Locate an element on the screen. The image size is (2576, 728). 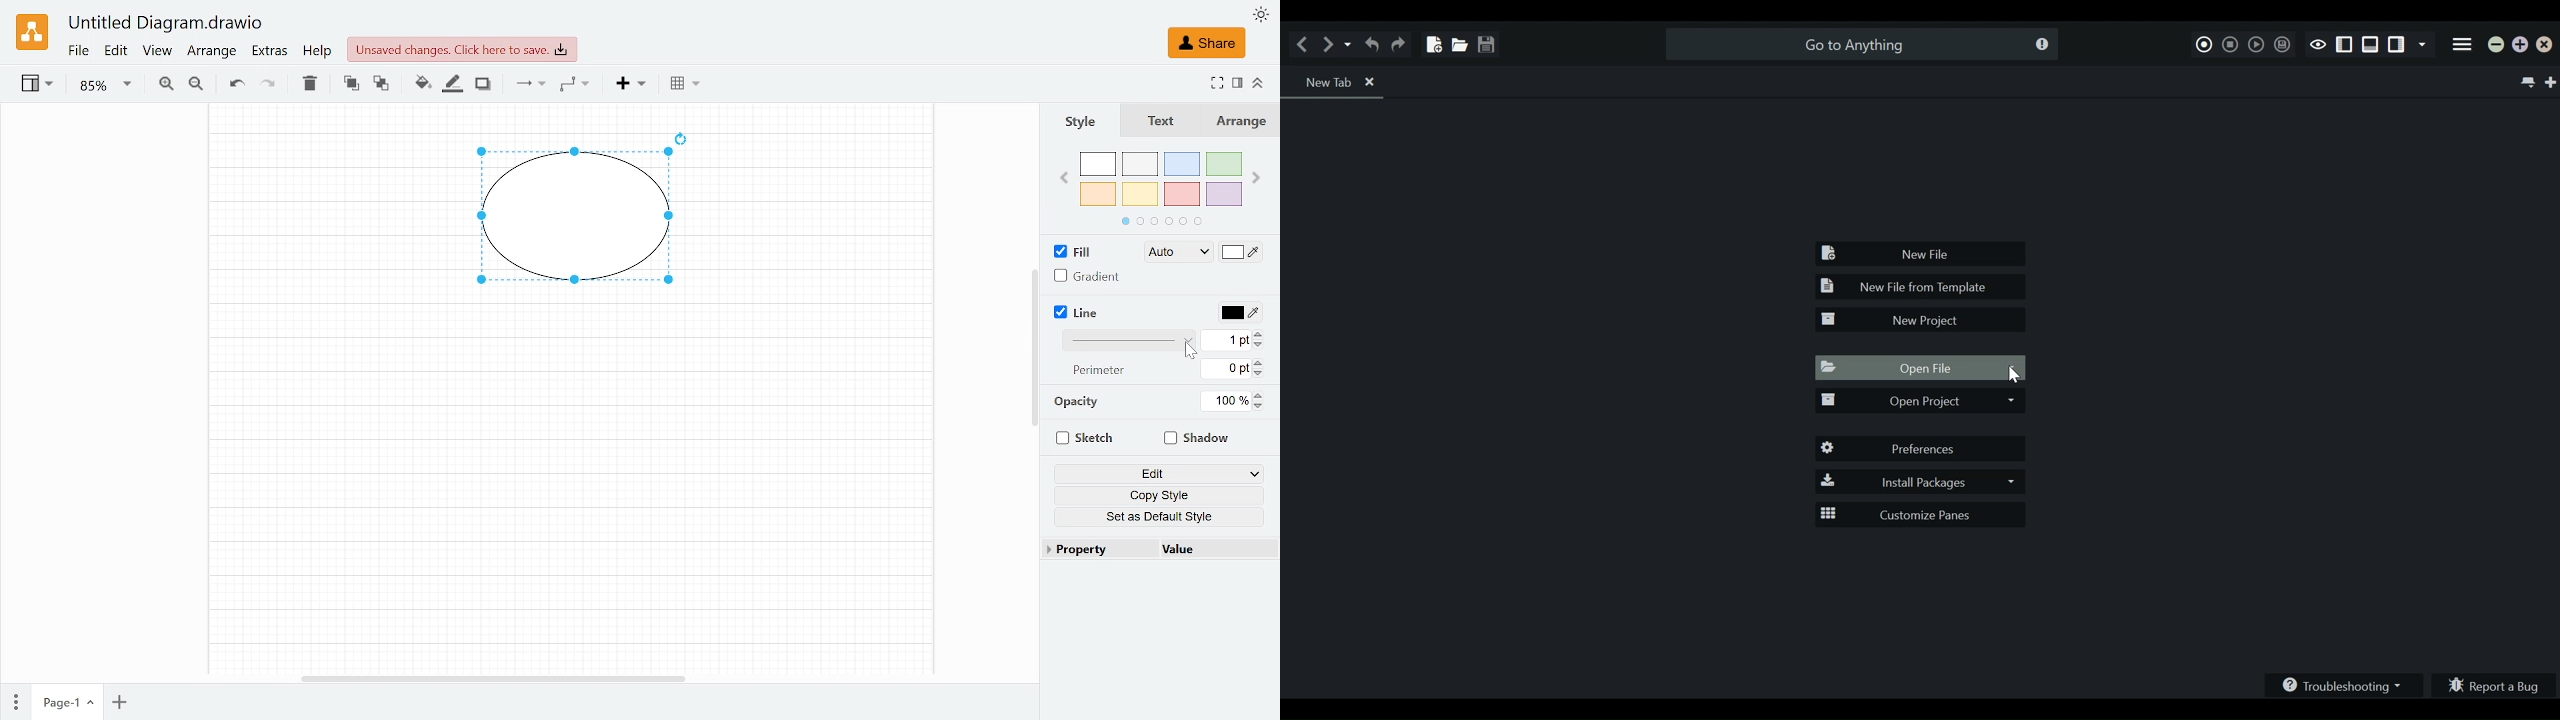
Pointer is located at coordinates (1192, 350).